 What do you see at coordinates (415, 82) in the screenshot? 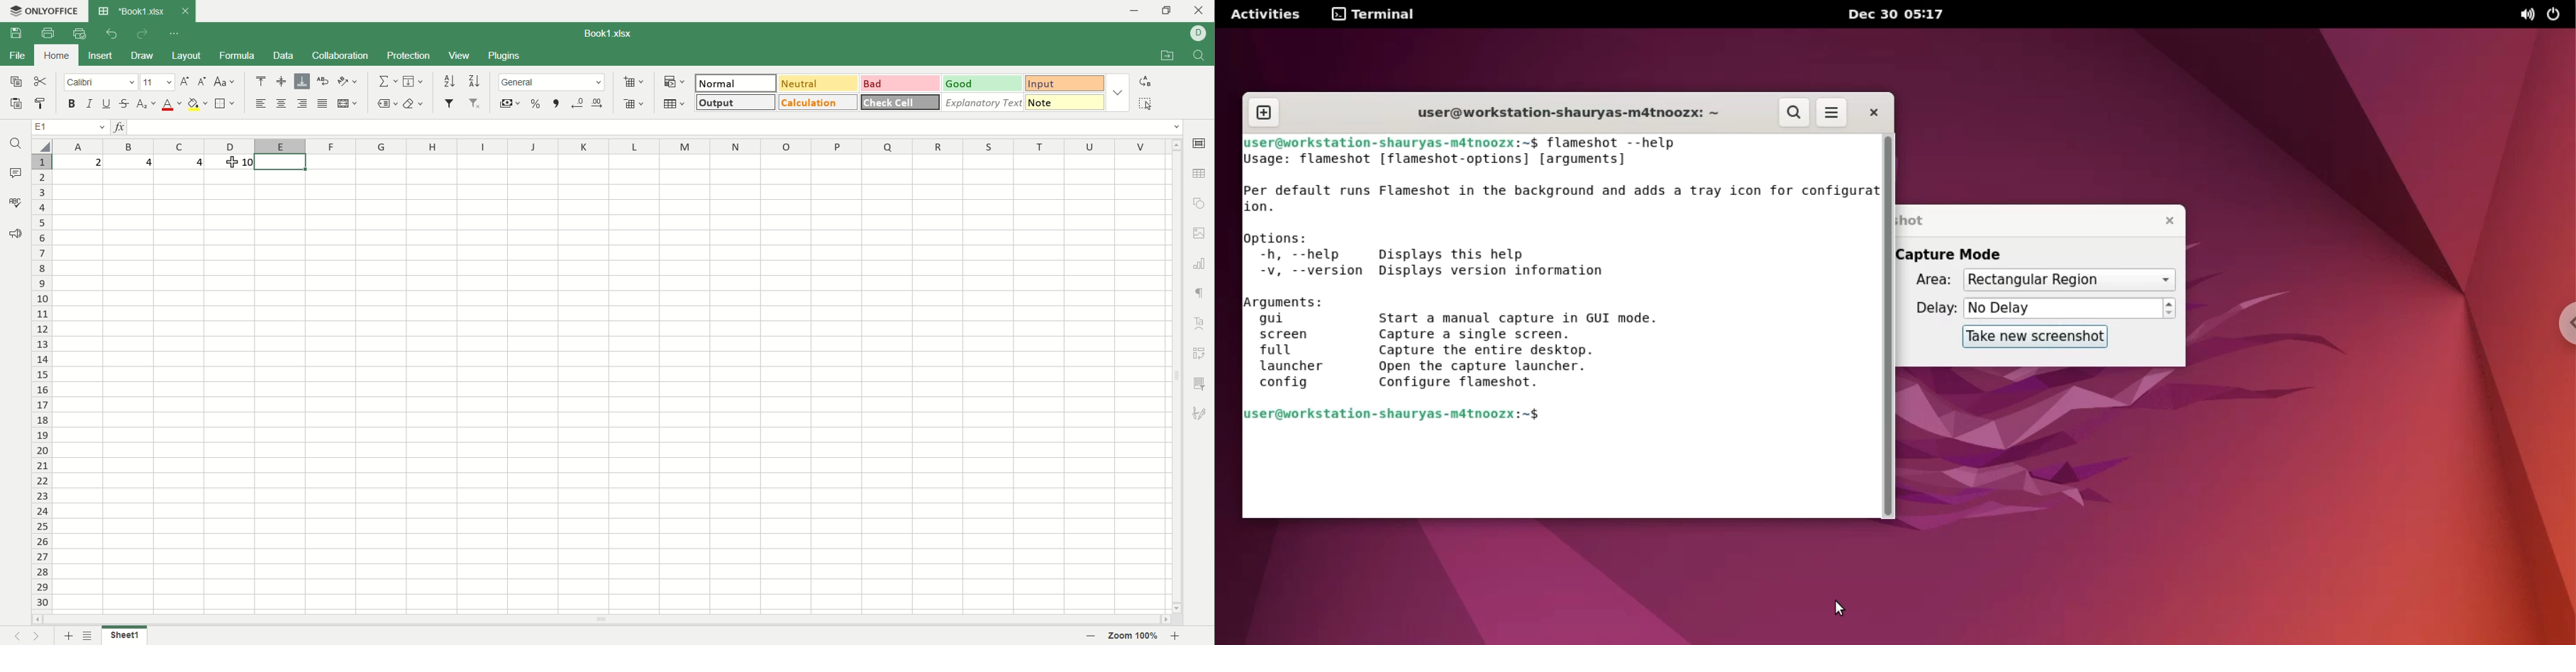
I see `fill` at bounding box center [415, 82].